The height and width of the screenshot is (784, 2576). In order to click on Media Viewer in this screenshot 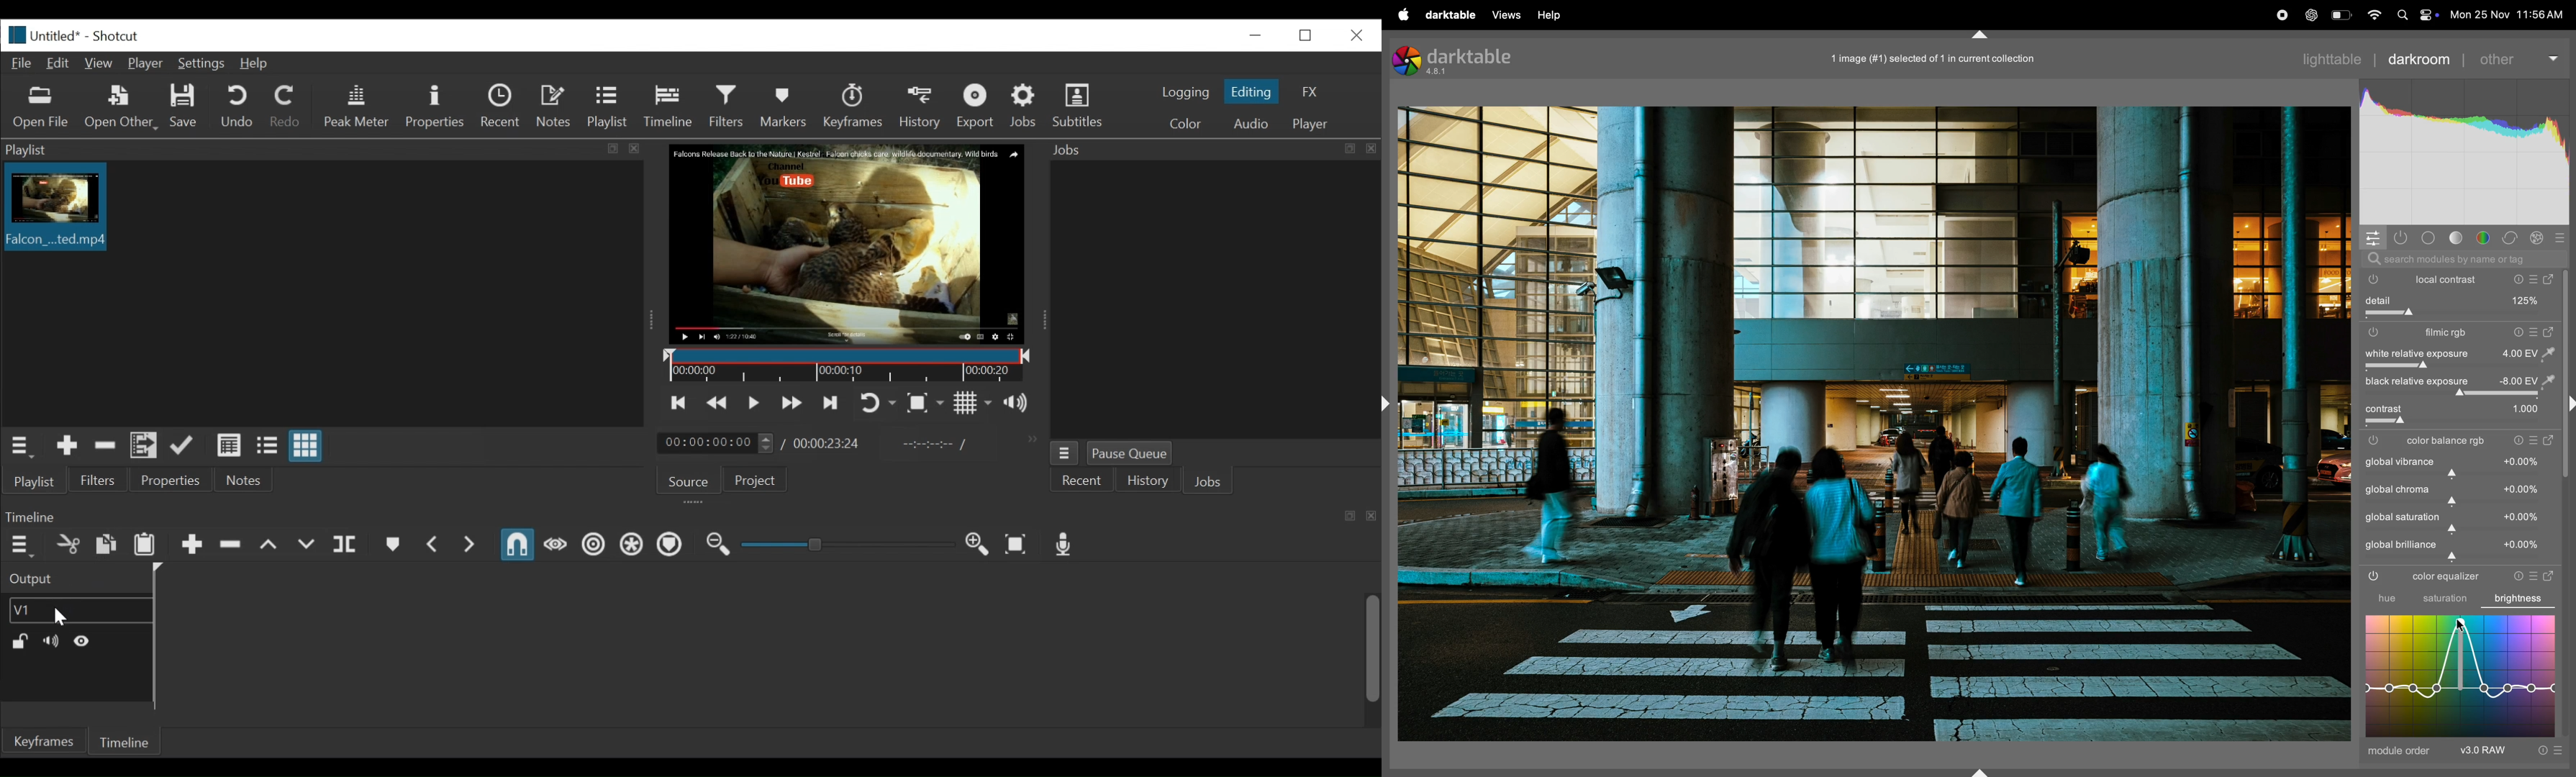, I will do `click(848, 245)`.